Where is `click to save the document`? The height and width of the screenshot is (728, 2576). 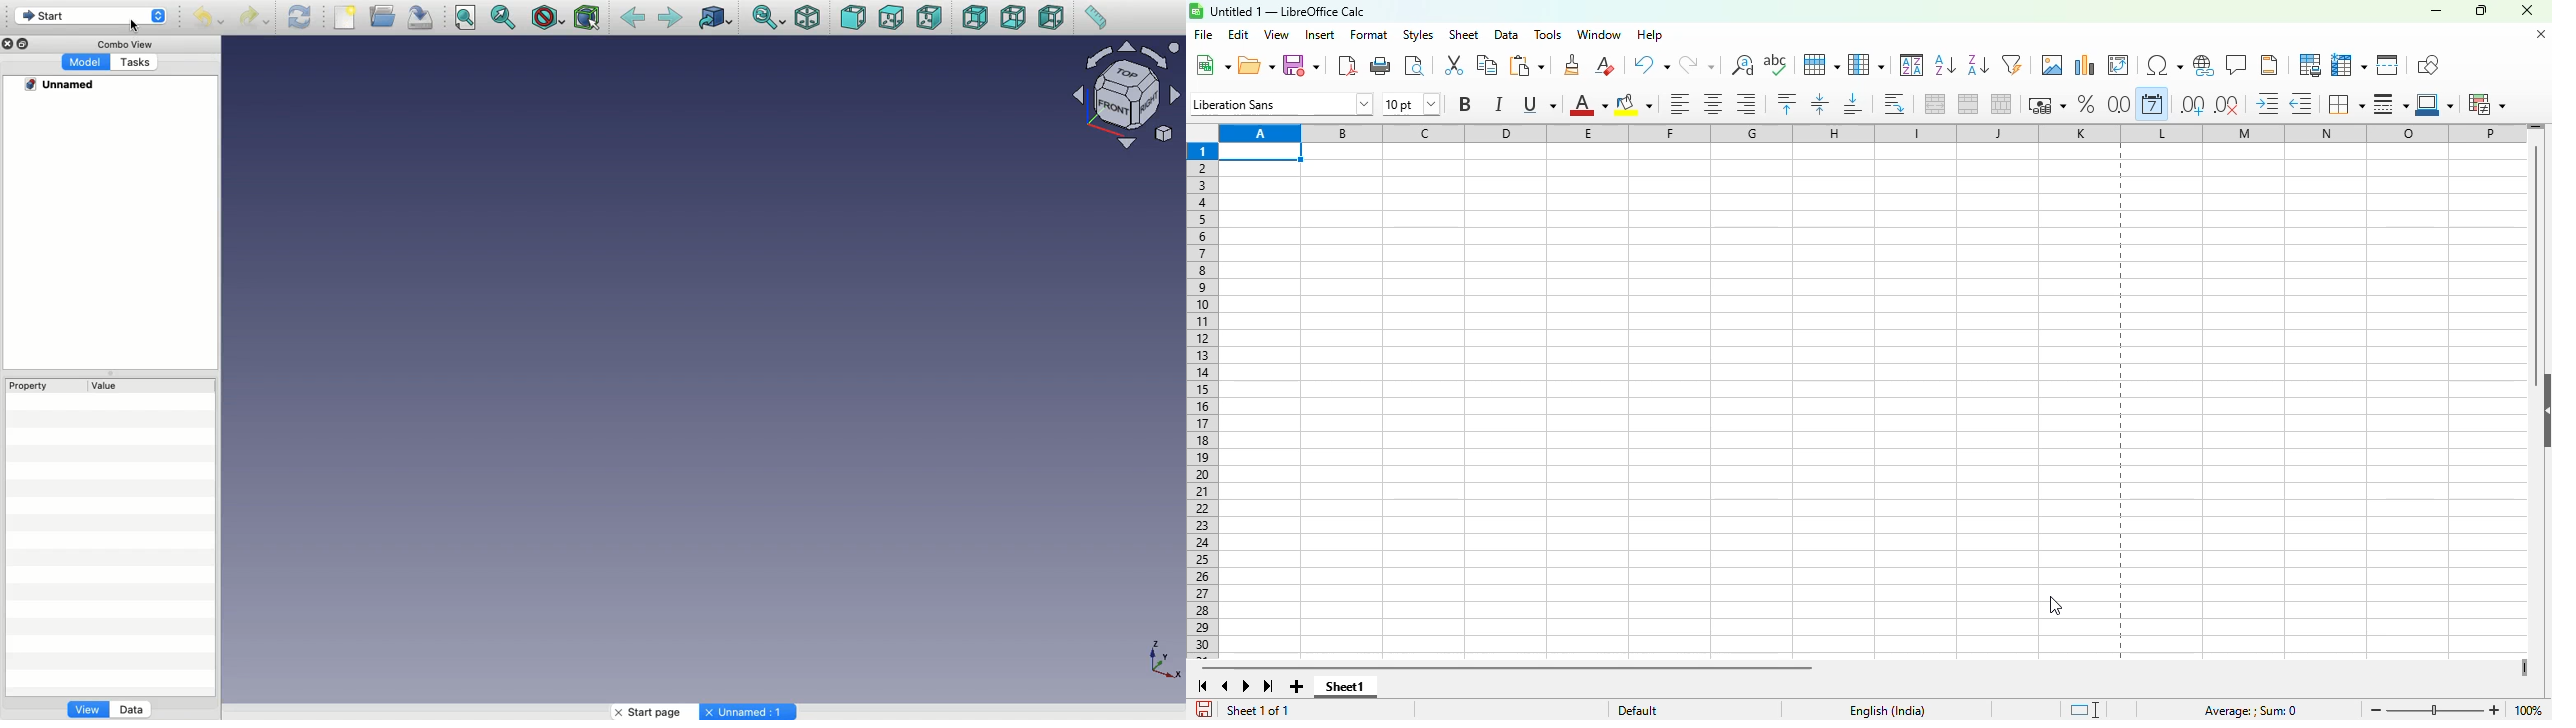 click to save the document is located at coordinates (1205, 709).